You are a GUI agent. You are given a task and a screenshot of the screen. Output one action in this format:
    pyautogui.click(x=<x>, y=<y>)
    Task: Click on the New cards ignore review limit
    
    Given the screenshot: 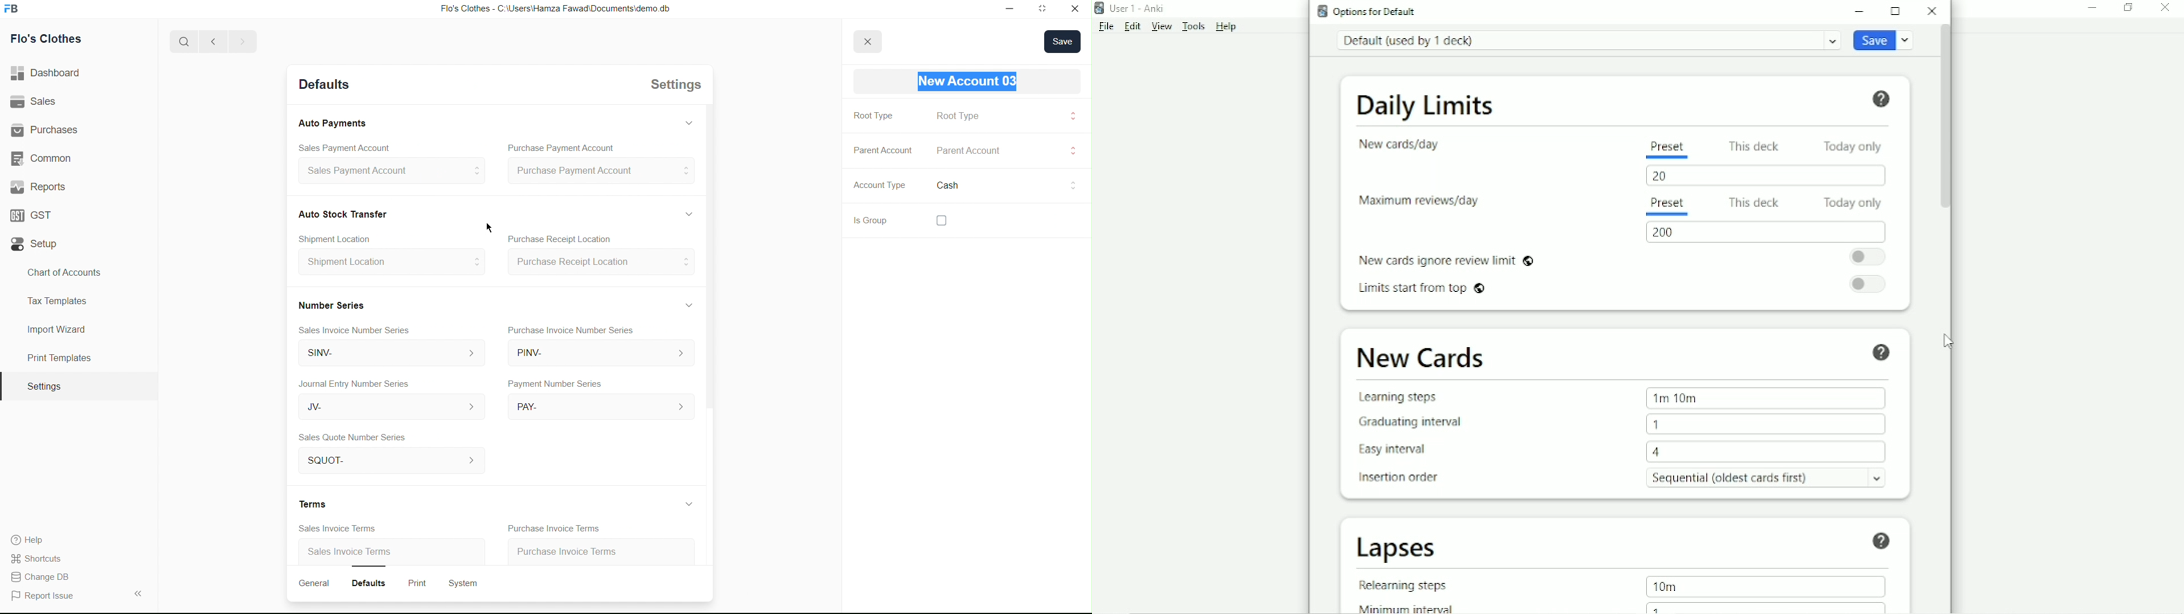 What is the action you would take?
    pyautogui.click(x=1448, y=261)
    